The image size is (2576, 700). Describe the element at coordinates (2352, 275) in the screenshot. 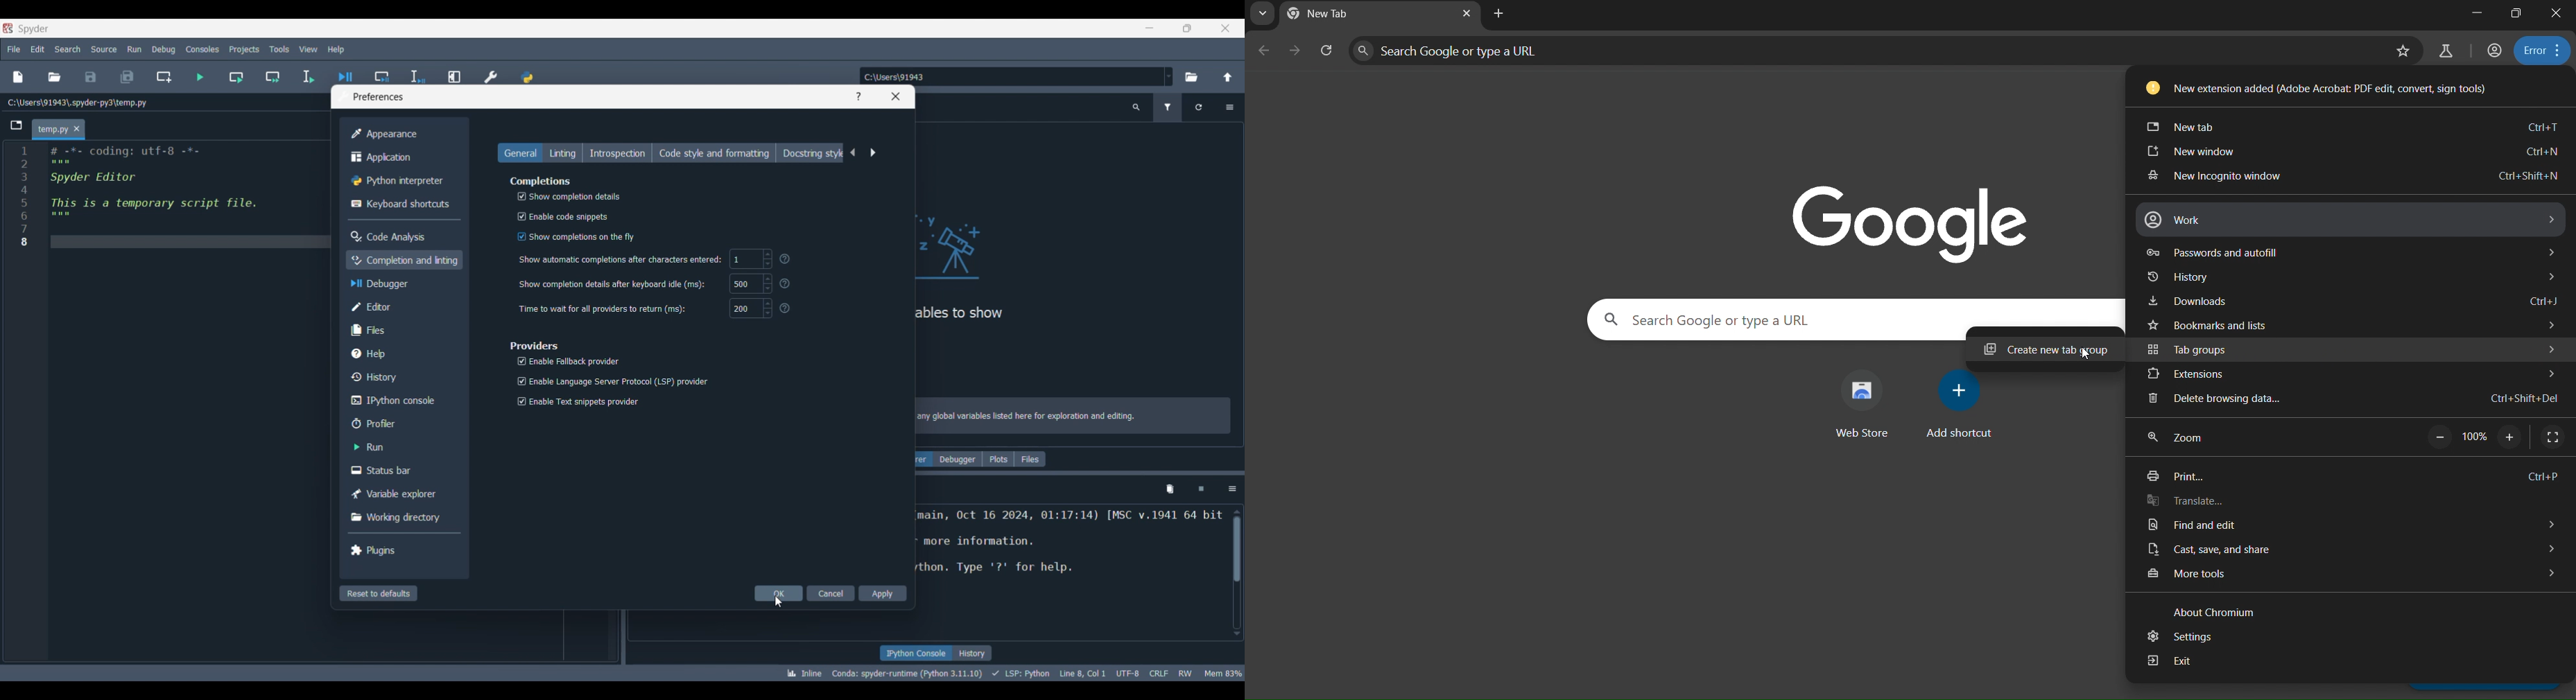

I see `history` at that location.